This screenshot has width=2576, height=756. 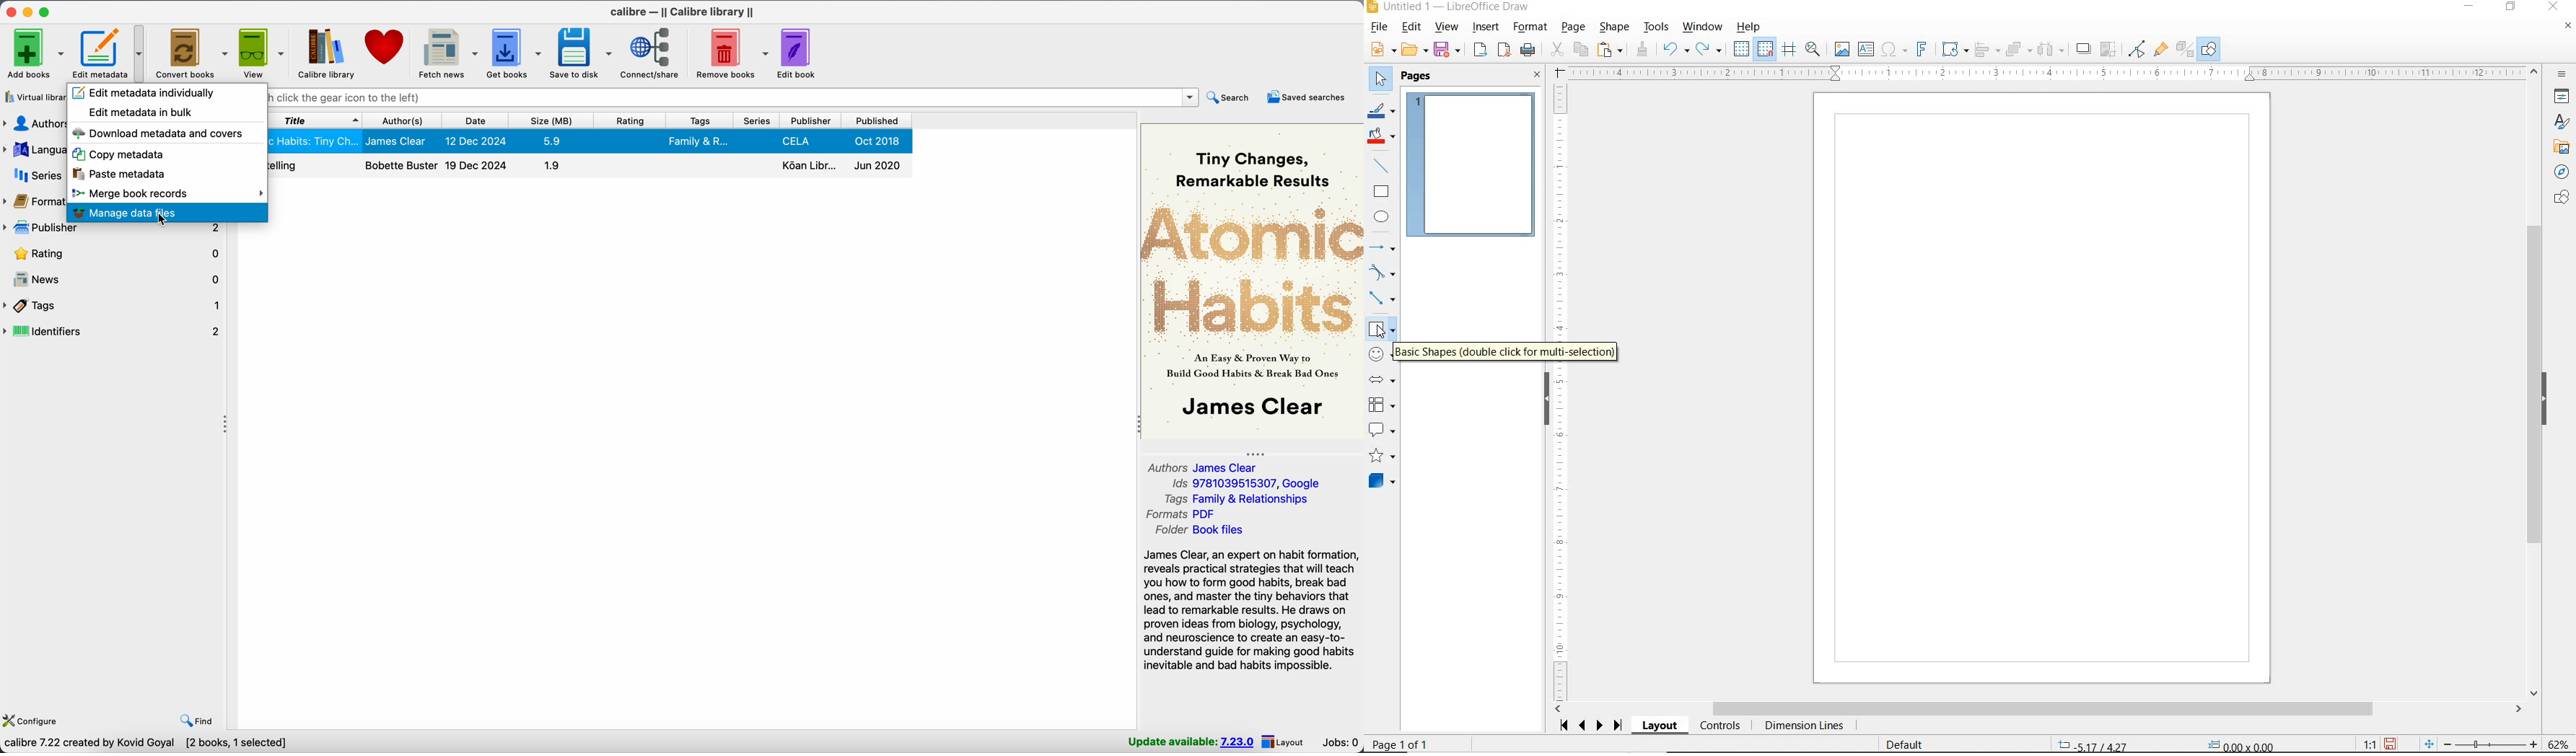 What do you see at coordinates (114, 332) in the screenshot?
I see `identifiers` at bounding box center [114, 332].